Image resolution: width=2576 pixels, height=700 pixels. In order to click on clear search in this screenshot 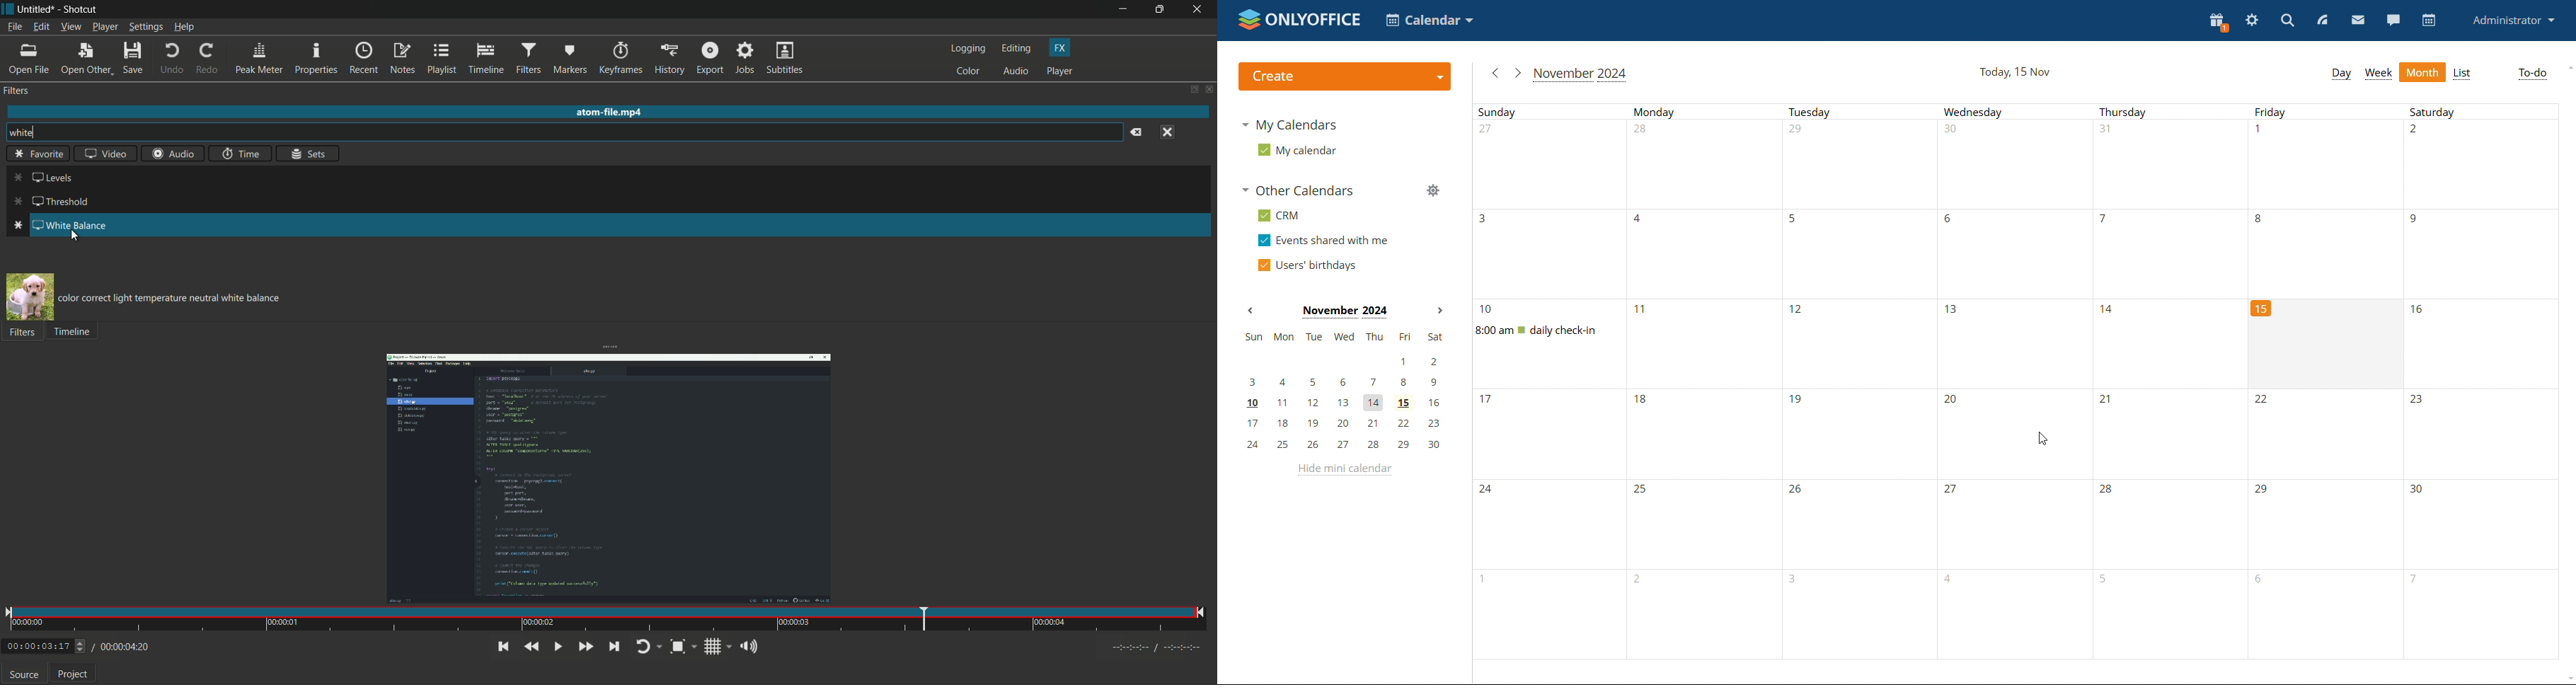, I will do `click(1135, 132)`.